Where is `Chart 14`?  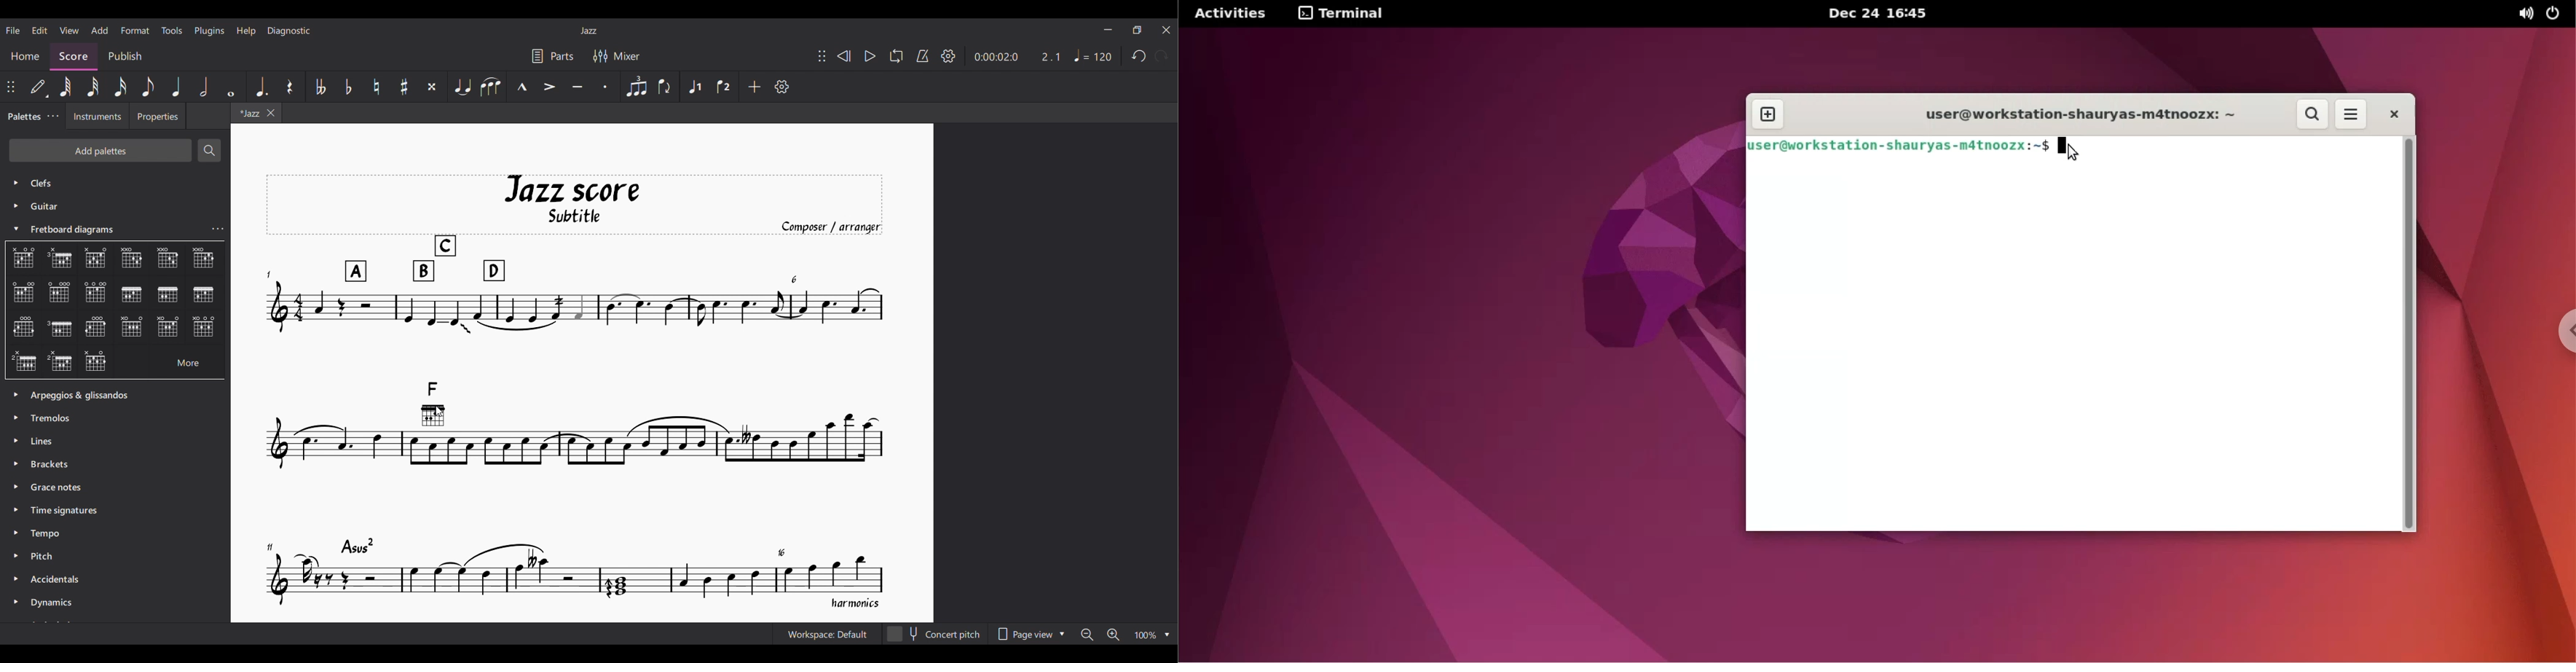 Chart 14 is located at coordinates (96, 328).